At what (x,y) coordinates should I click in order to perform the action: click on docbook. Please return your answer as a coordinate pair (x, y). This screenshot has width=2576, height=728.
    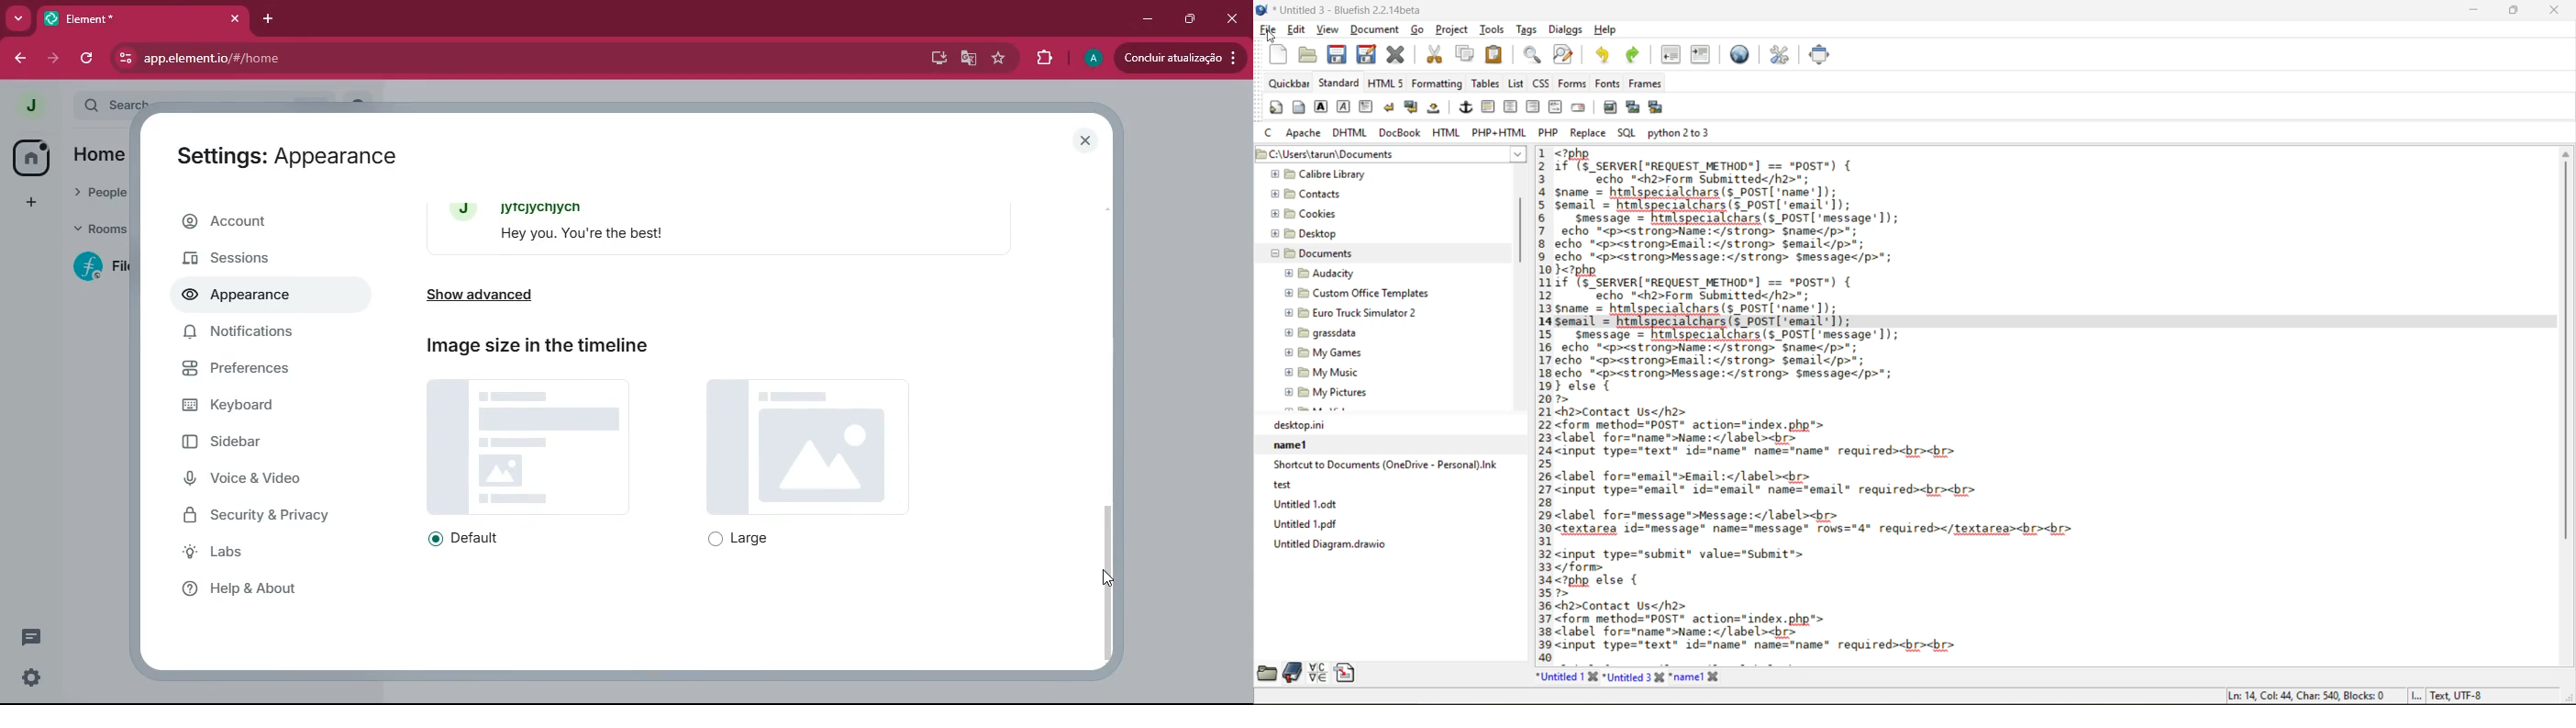
    Looking at the image, I should click on (1401, 134).